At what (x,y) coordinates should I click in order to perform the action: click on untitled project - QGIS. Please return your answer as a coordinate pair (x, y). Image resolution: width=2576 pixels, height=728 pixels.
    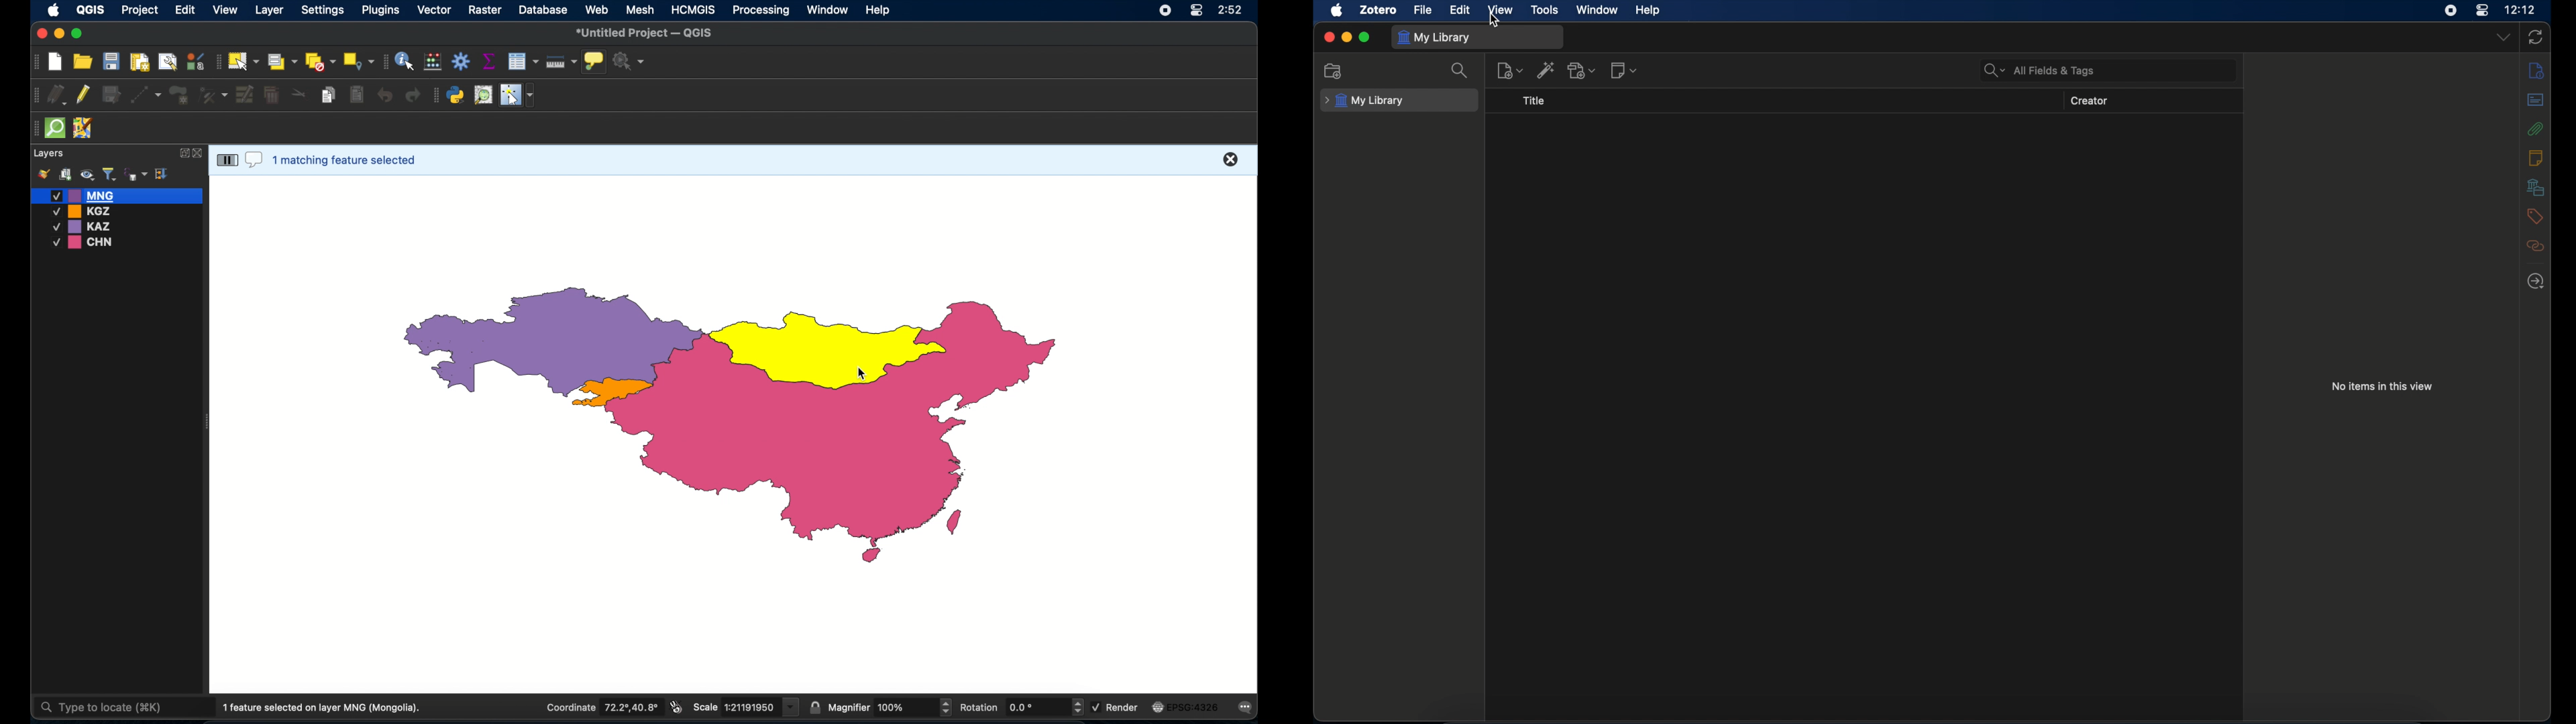
    Looking at the image, I should click on (645, 33).